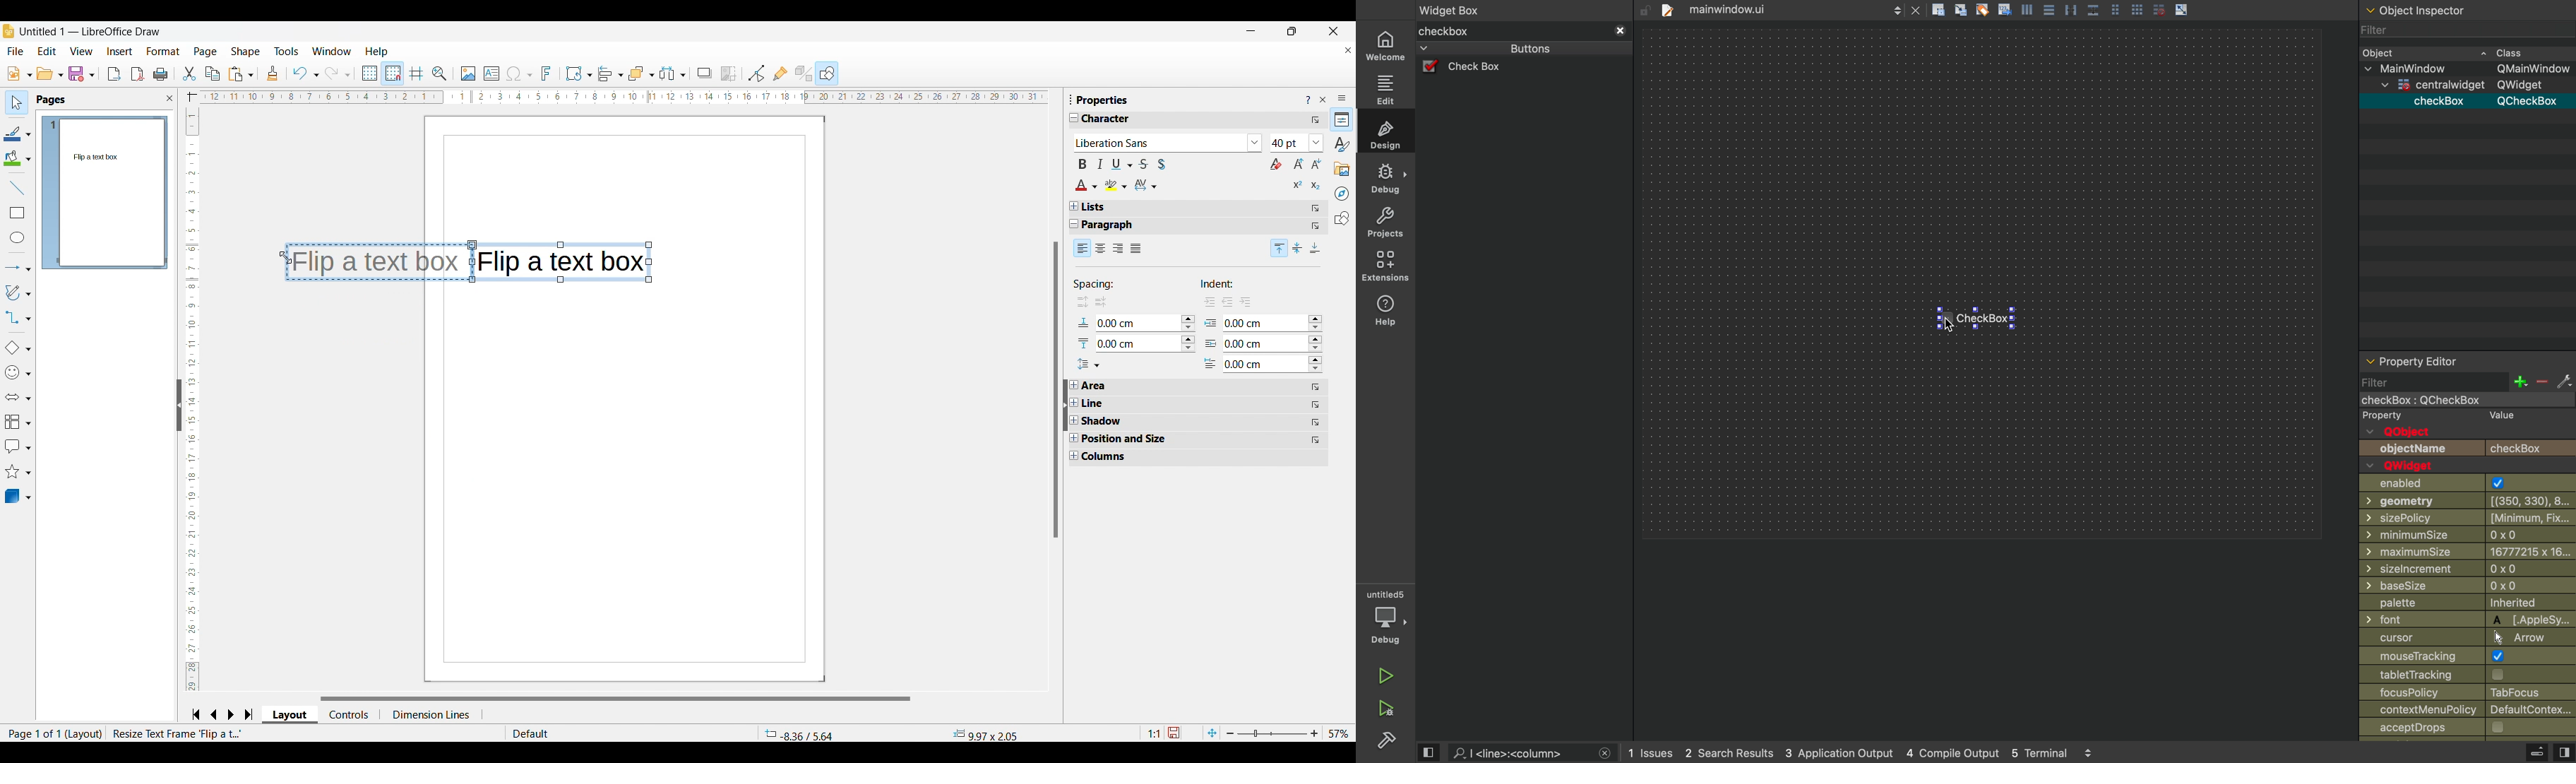  What do you see at coordinates (164, 52) in the screenshot?
I see `Format menu` at bounding box center [164, 52].